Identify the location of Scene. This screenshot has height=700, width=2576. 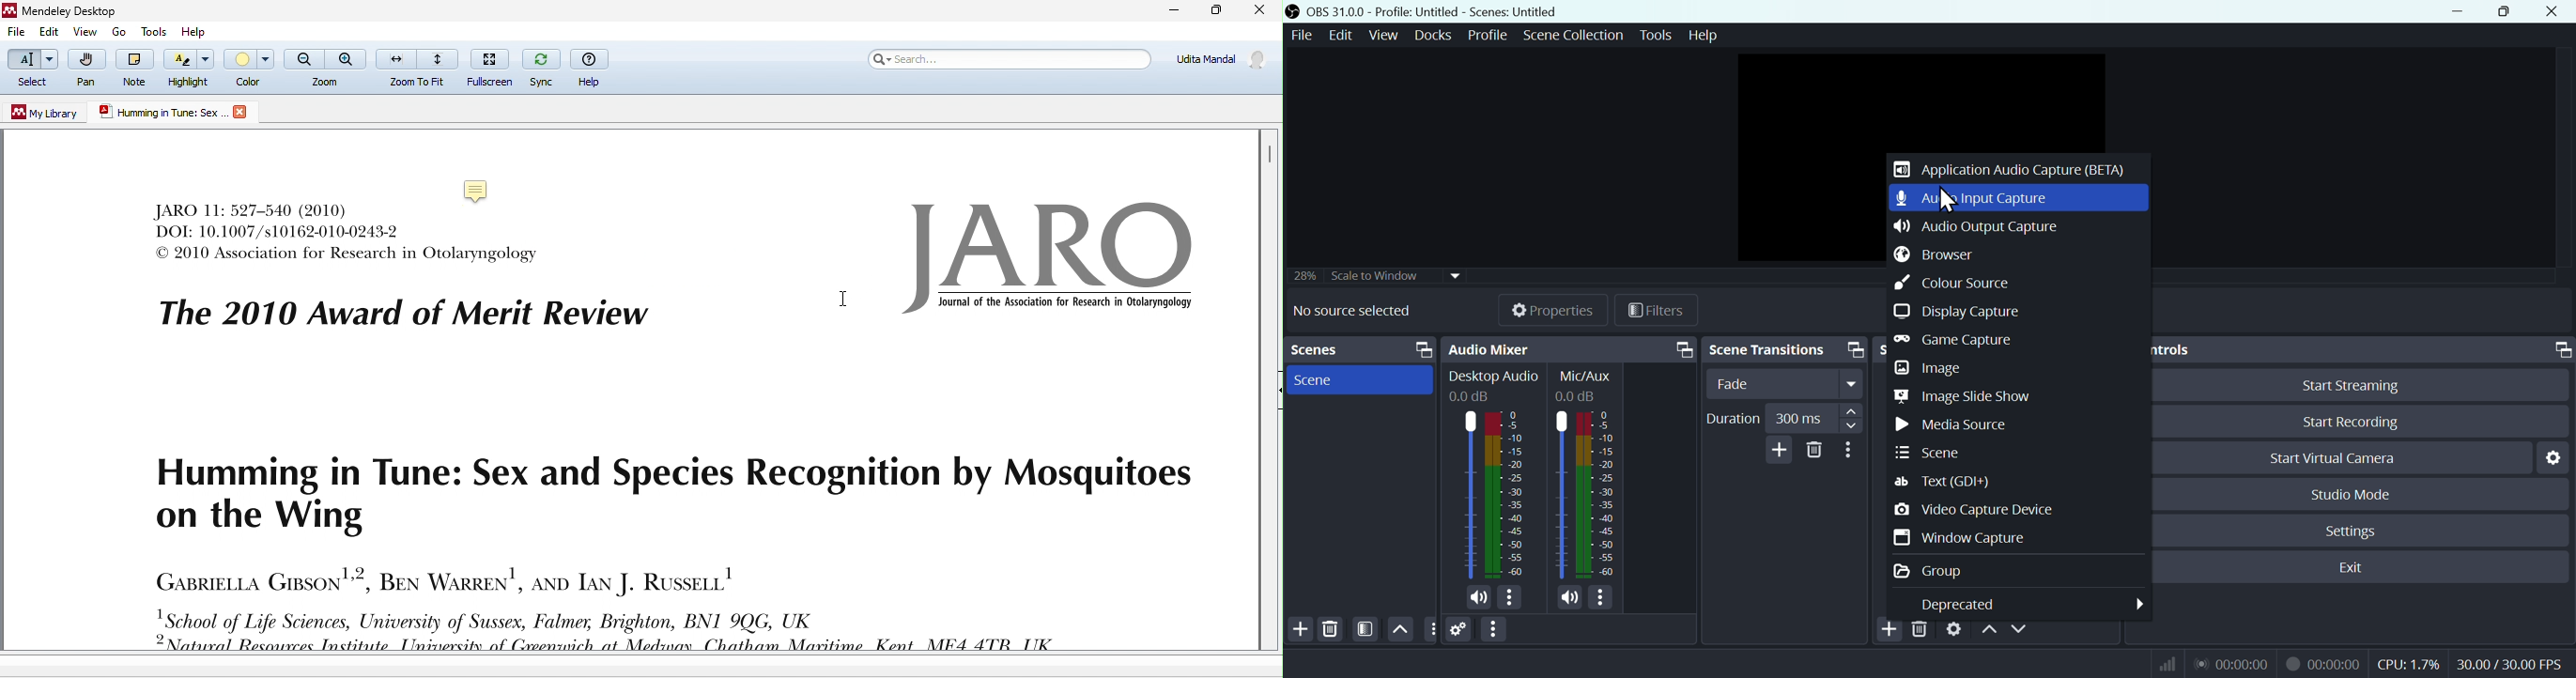
(1356, 379).